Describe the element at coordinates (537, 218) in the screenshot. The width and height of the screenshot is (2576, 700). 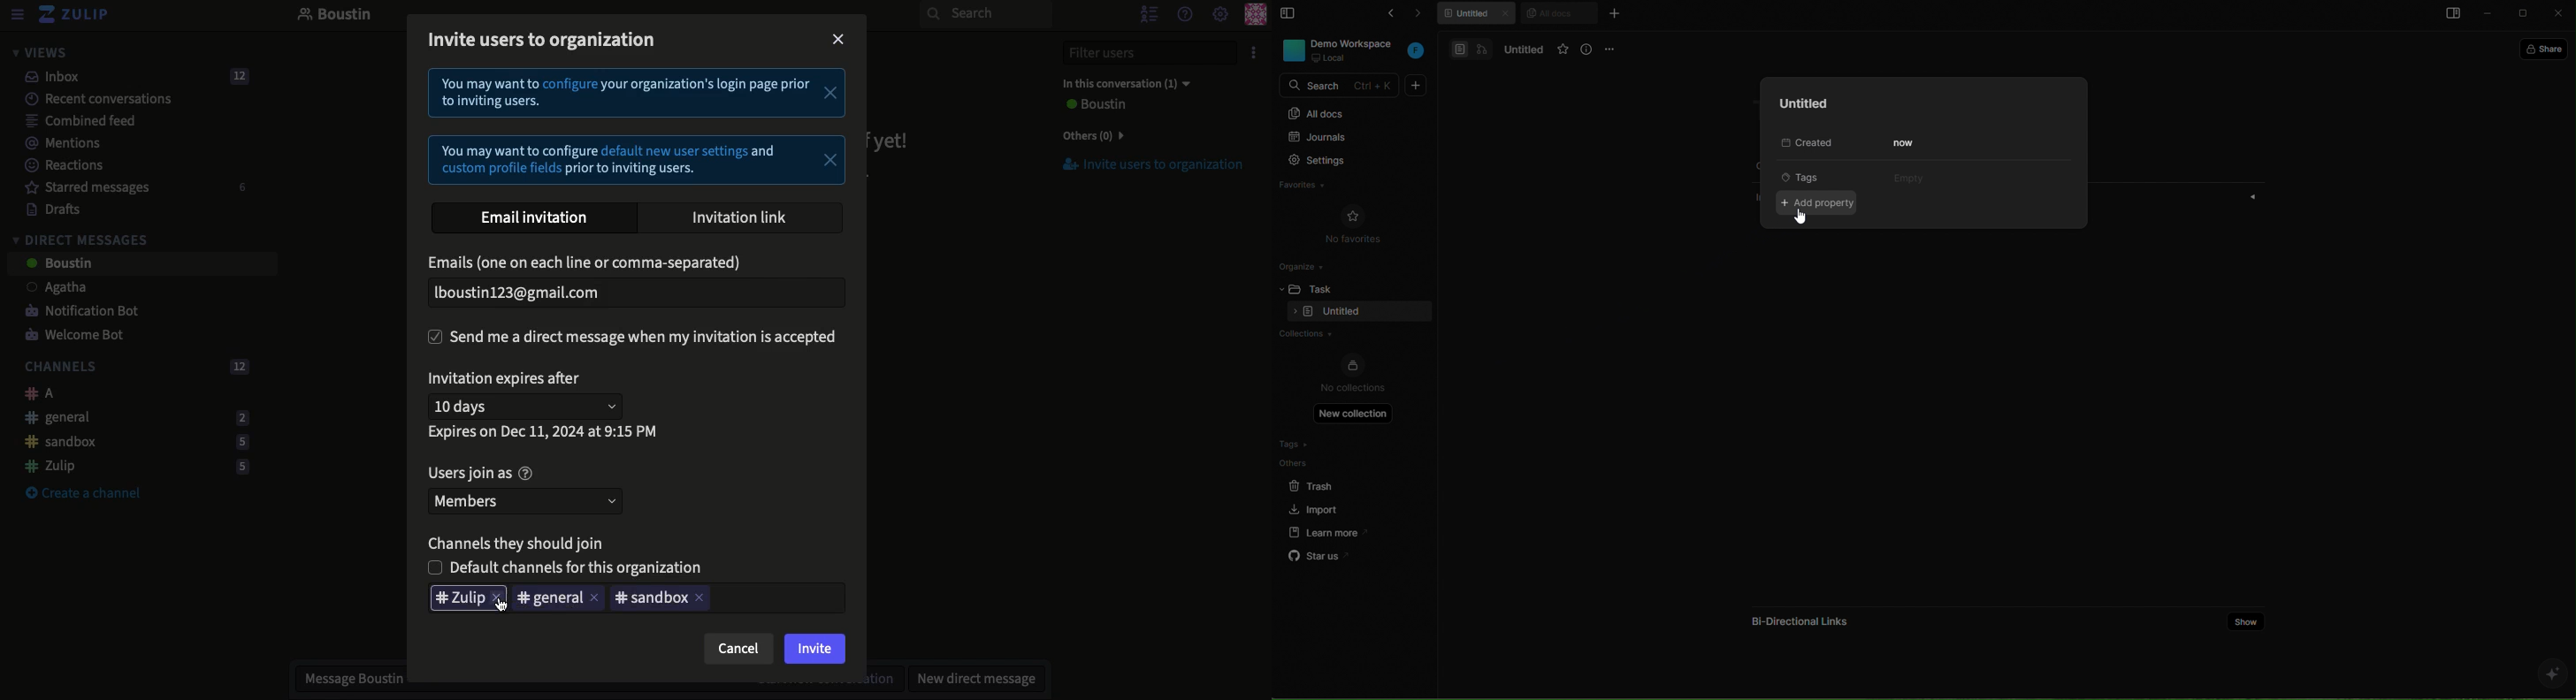
I see `Email invitation ` at that location.